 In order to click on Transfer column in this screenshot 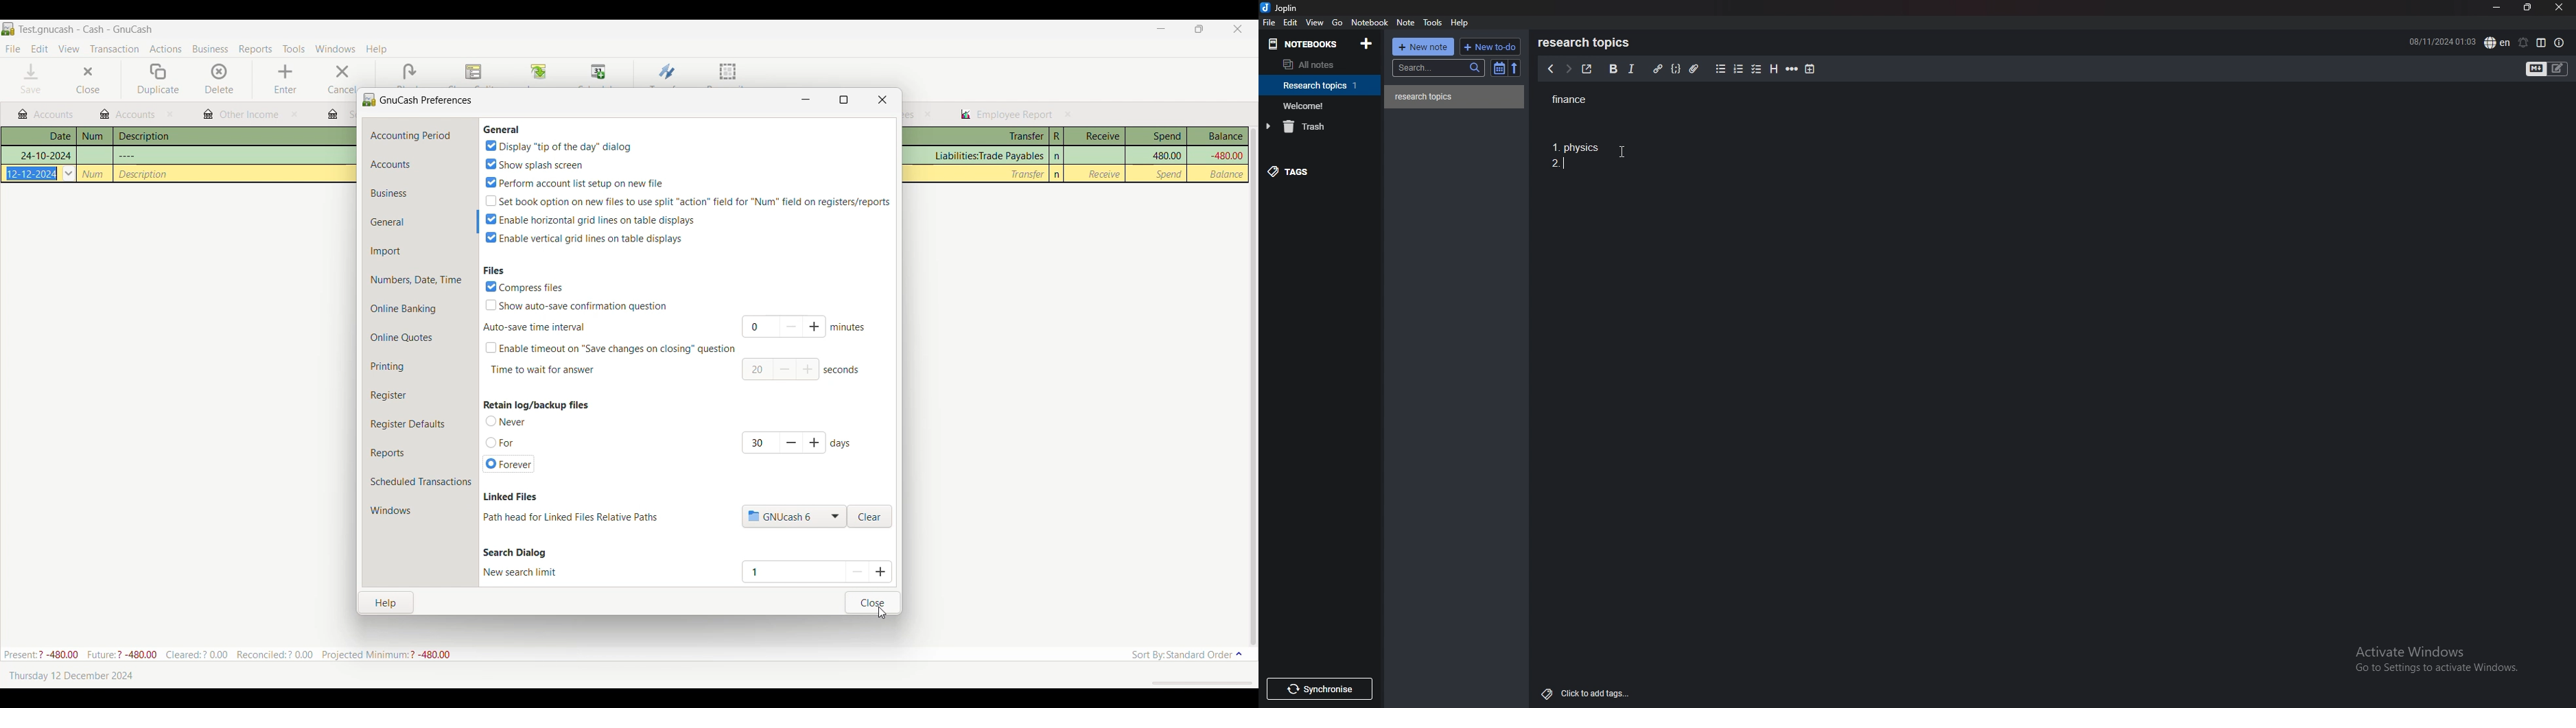, I will do `click(975, 136)`.